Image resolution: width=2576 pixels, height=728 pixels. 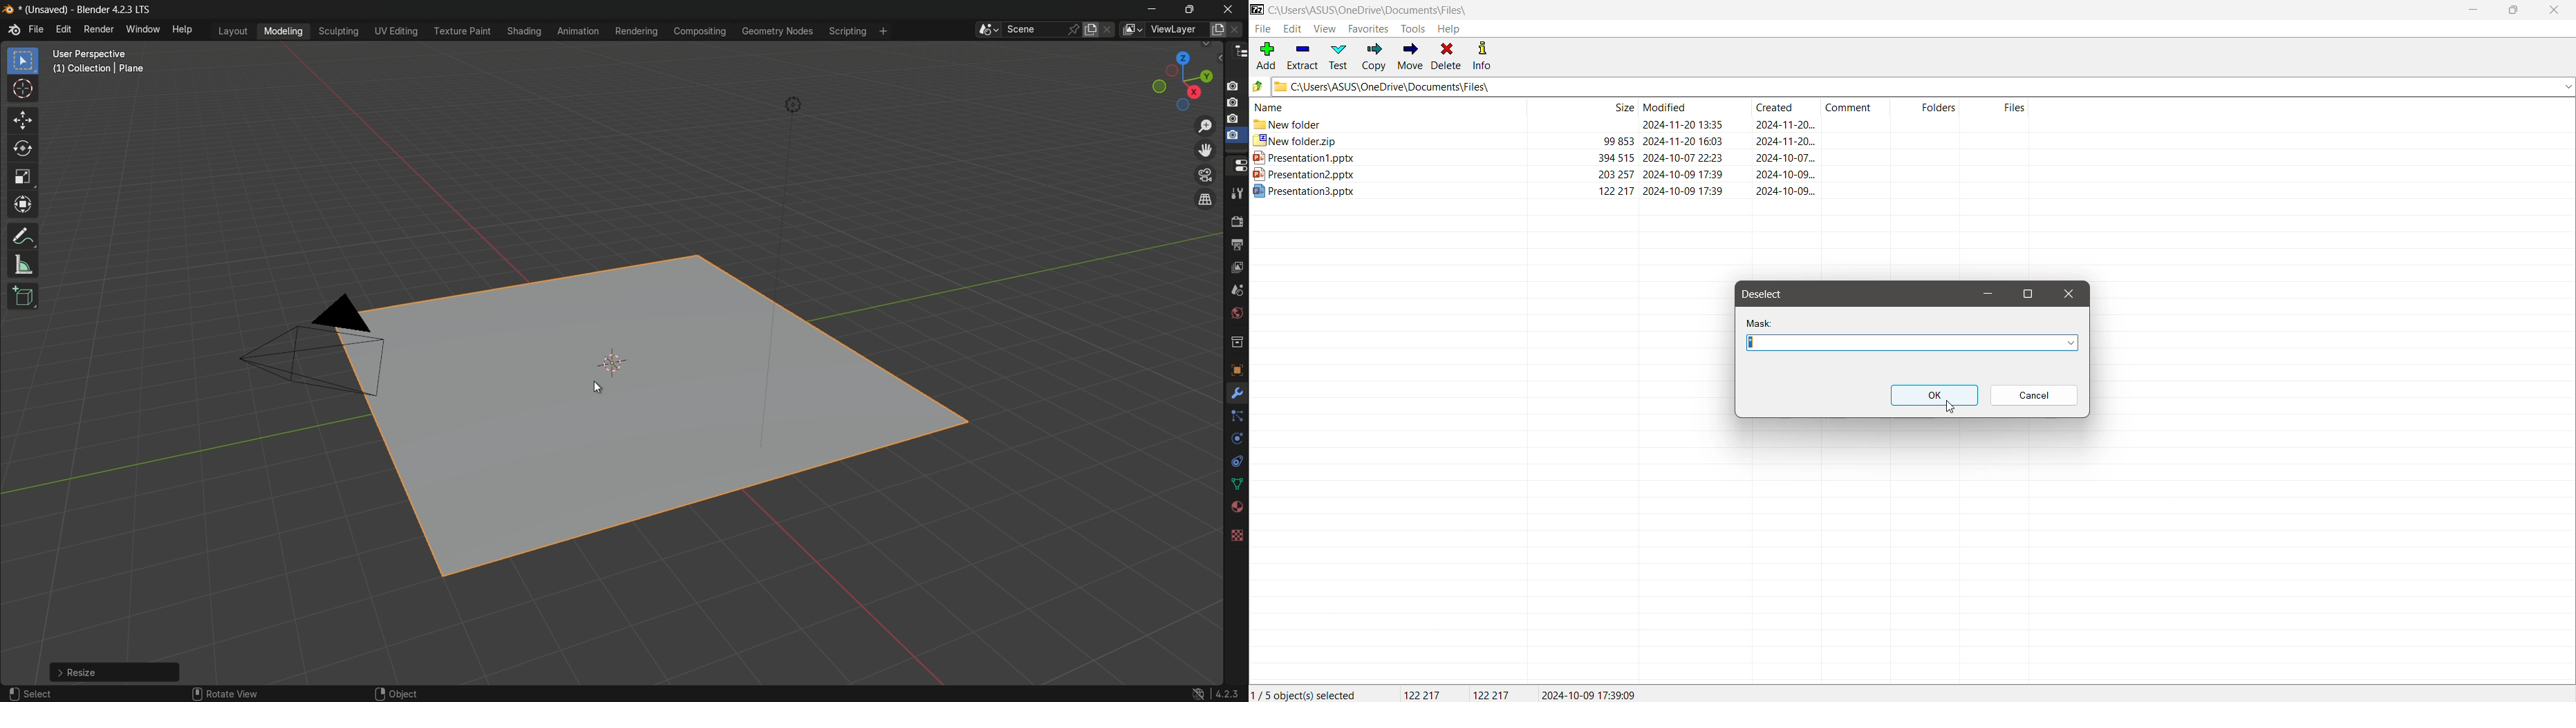 What do you see at coordinates (1236, 484) in the screenshot?
I see `data` at bounding box center [1236, 484].